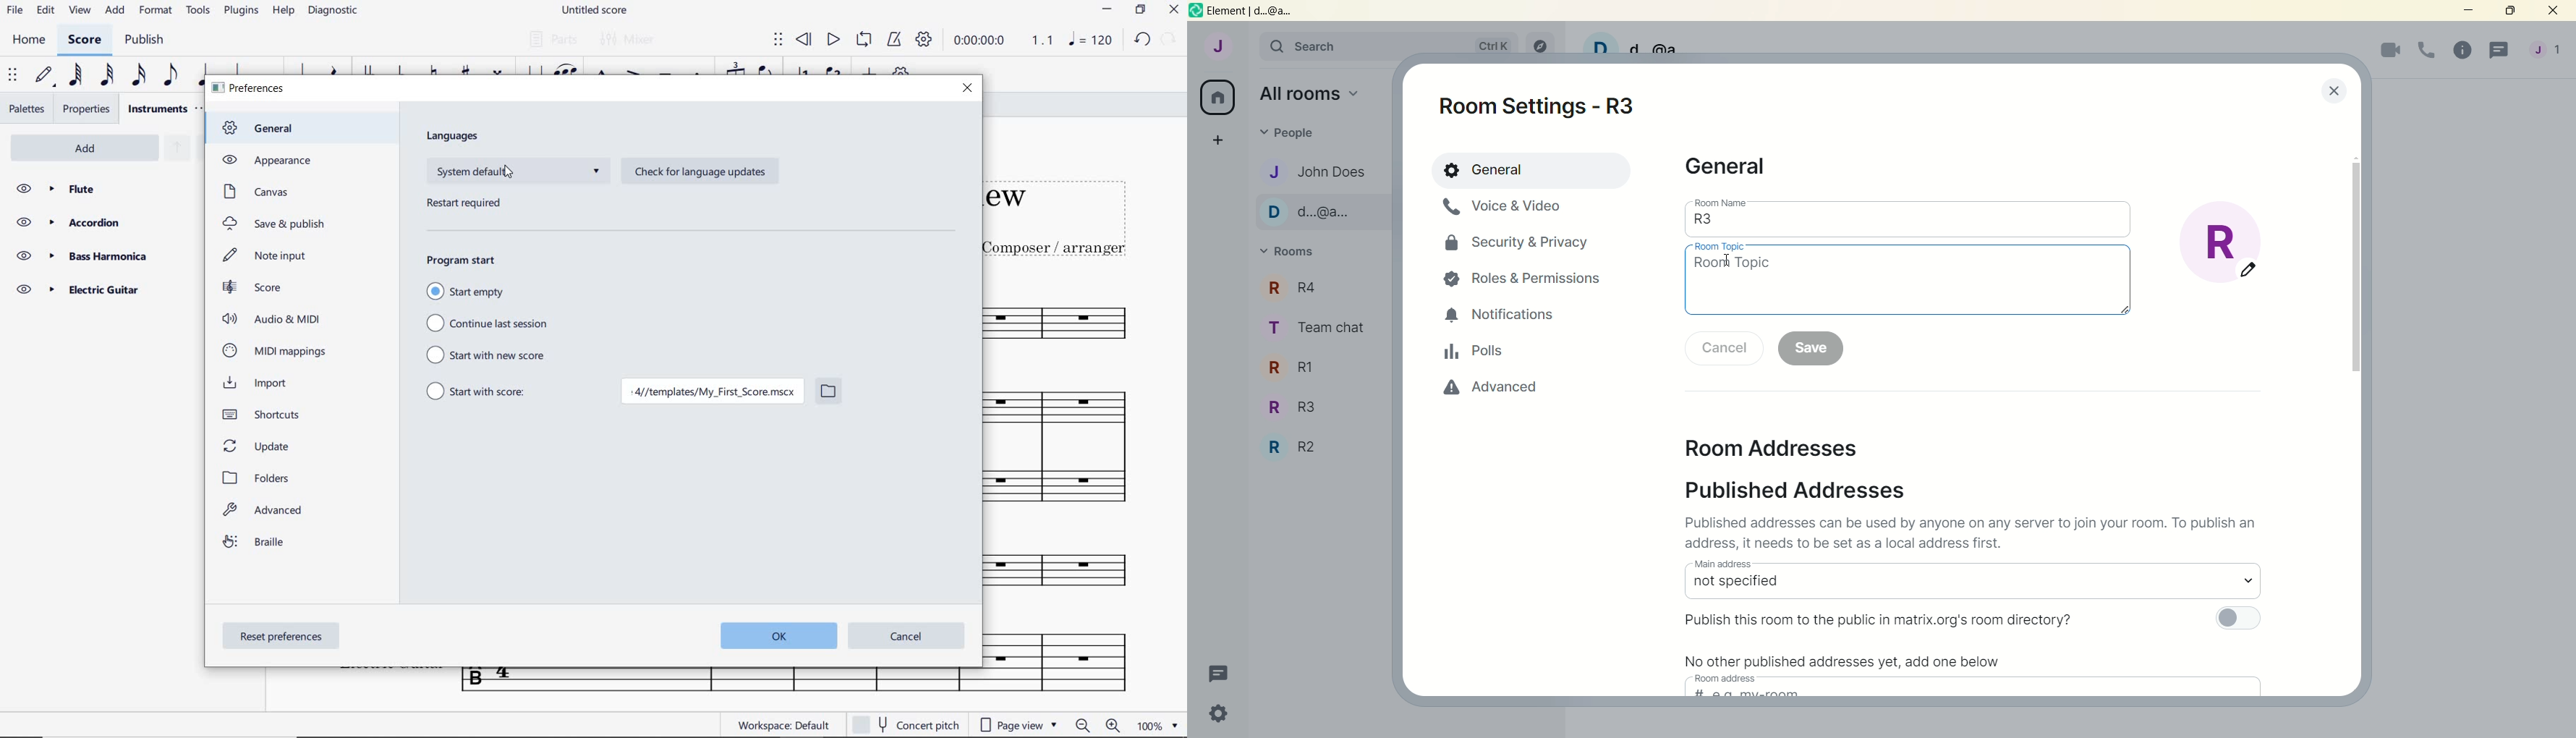 The image size is (2576, 756). I want to click on room name, so click(1906, 226).